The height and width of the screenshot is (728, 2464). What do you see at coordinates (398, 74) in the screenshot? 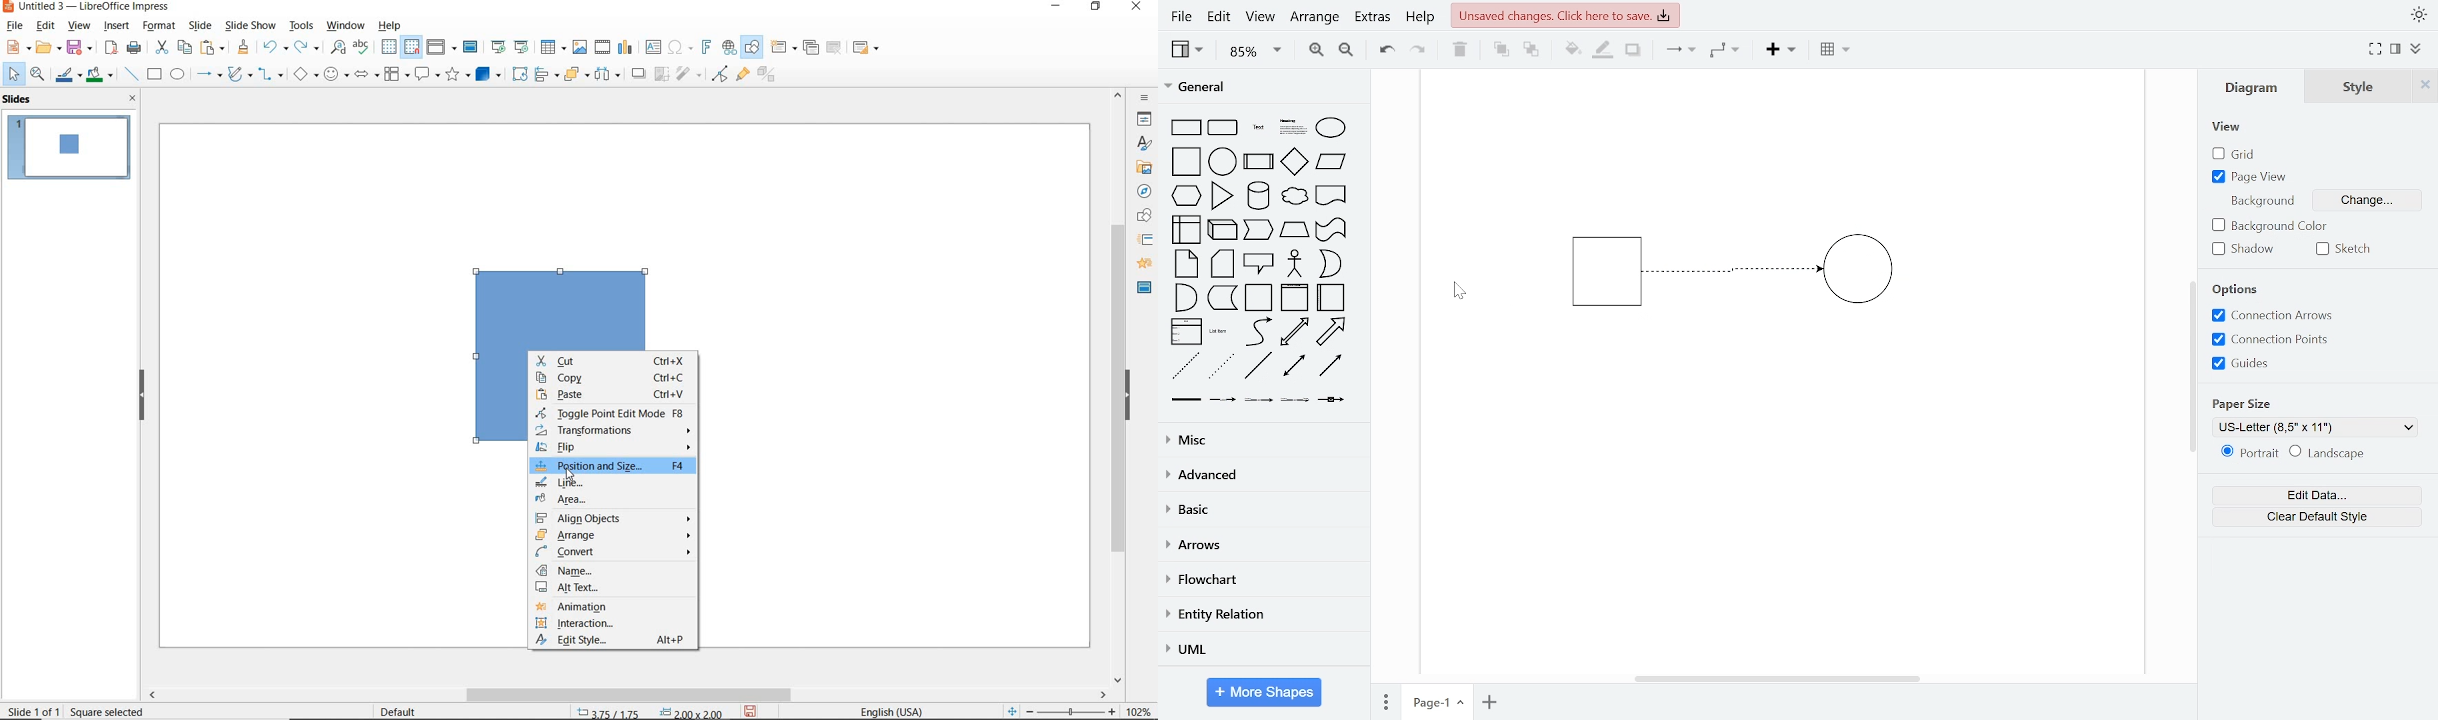
I see `flowchart` at bounding box center [398, 74].